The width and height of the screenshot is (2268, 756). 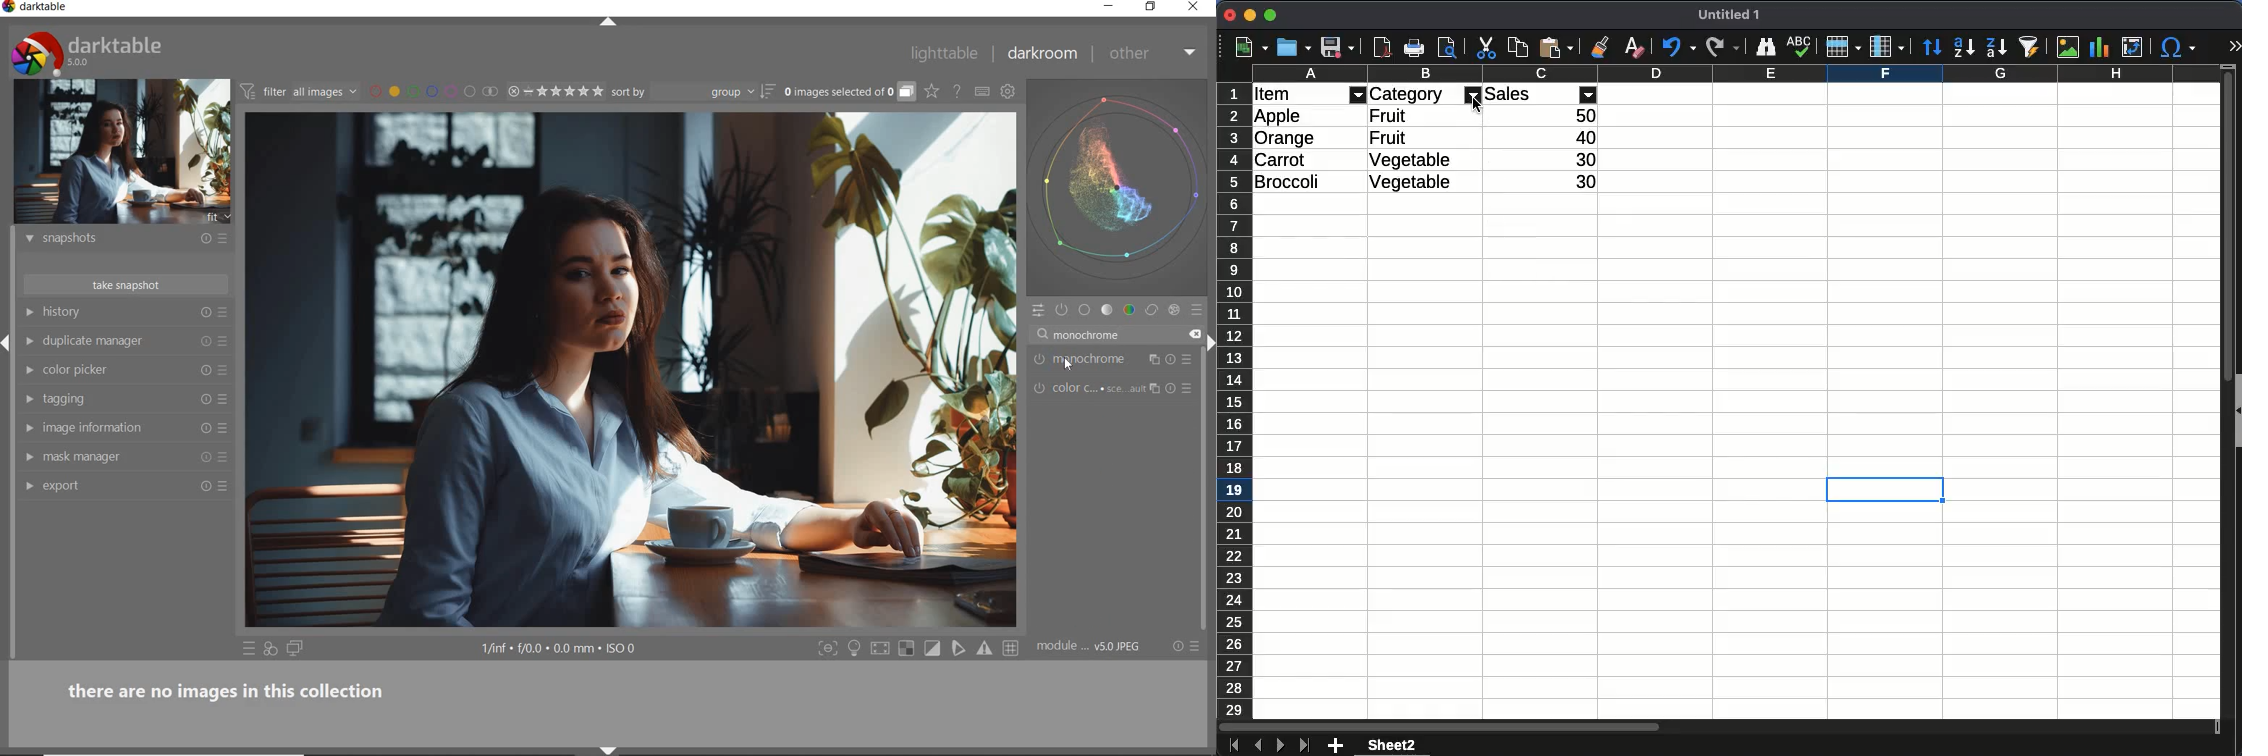 What do you see at coordinates (1360, 94) in the screenshot?
I see `fitler` at bounding box center [1360, 94].